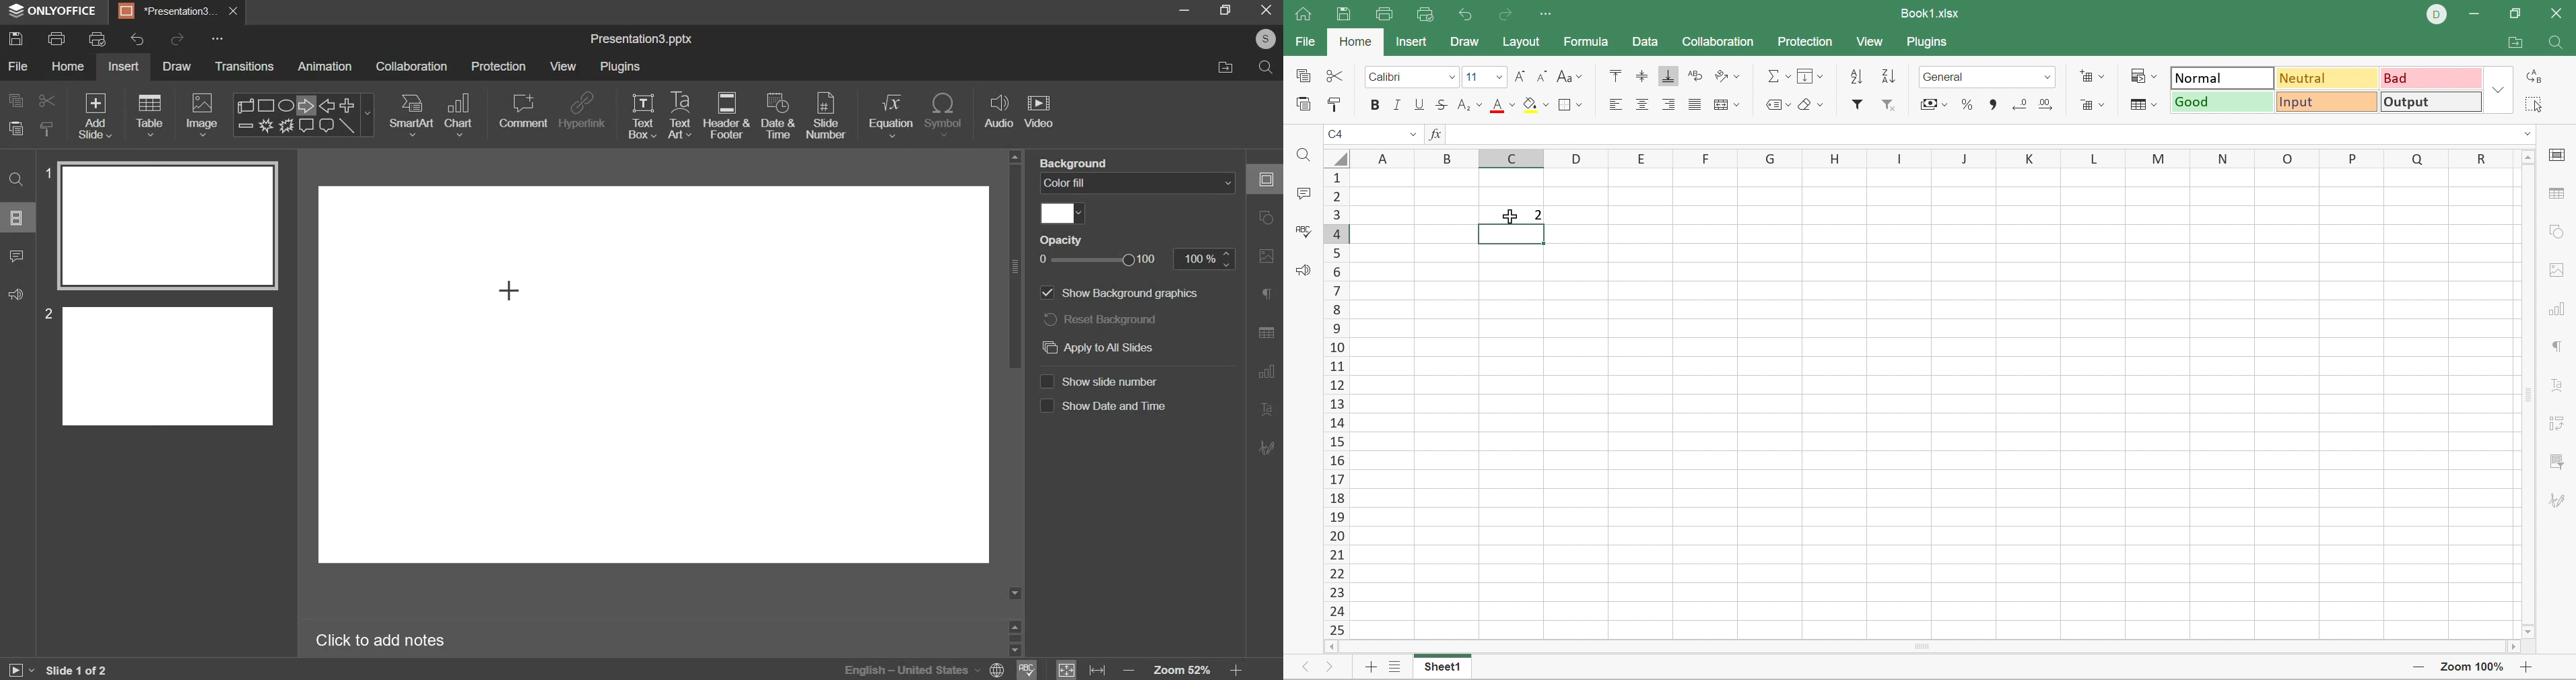 The image size is (2576, 700). Describe the element at coordinates (48, 128) in the screenshot. I see `paste` at that location.